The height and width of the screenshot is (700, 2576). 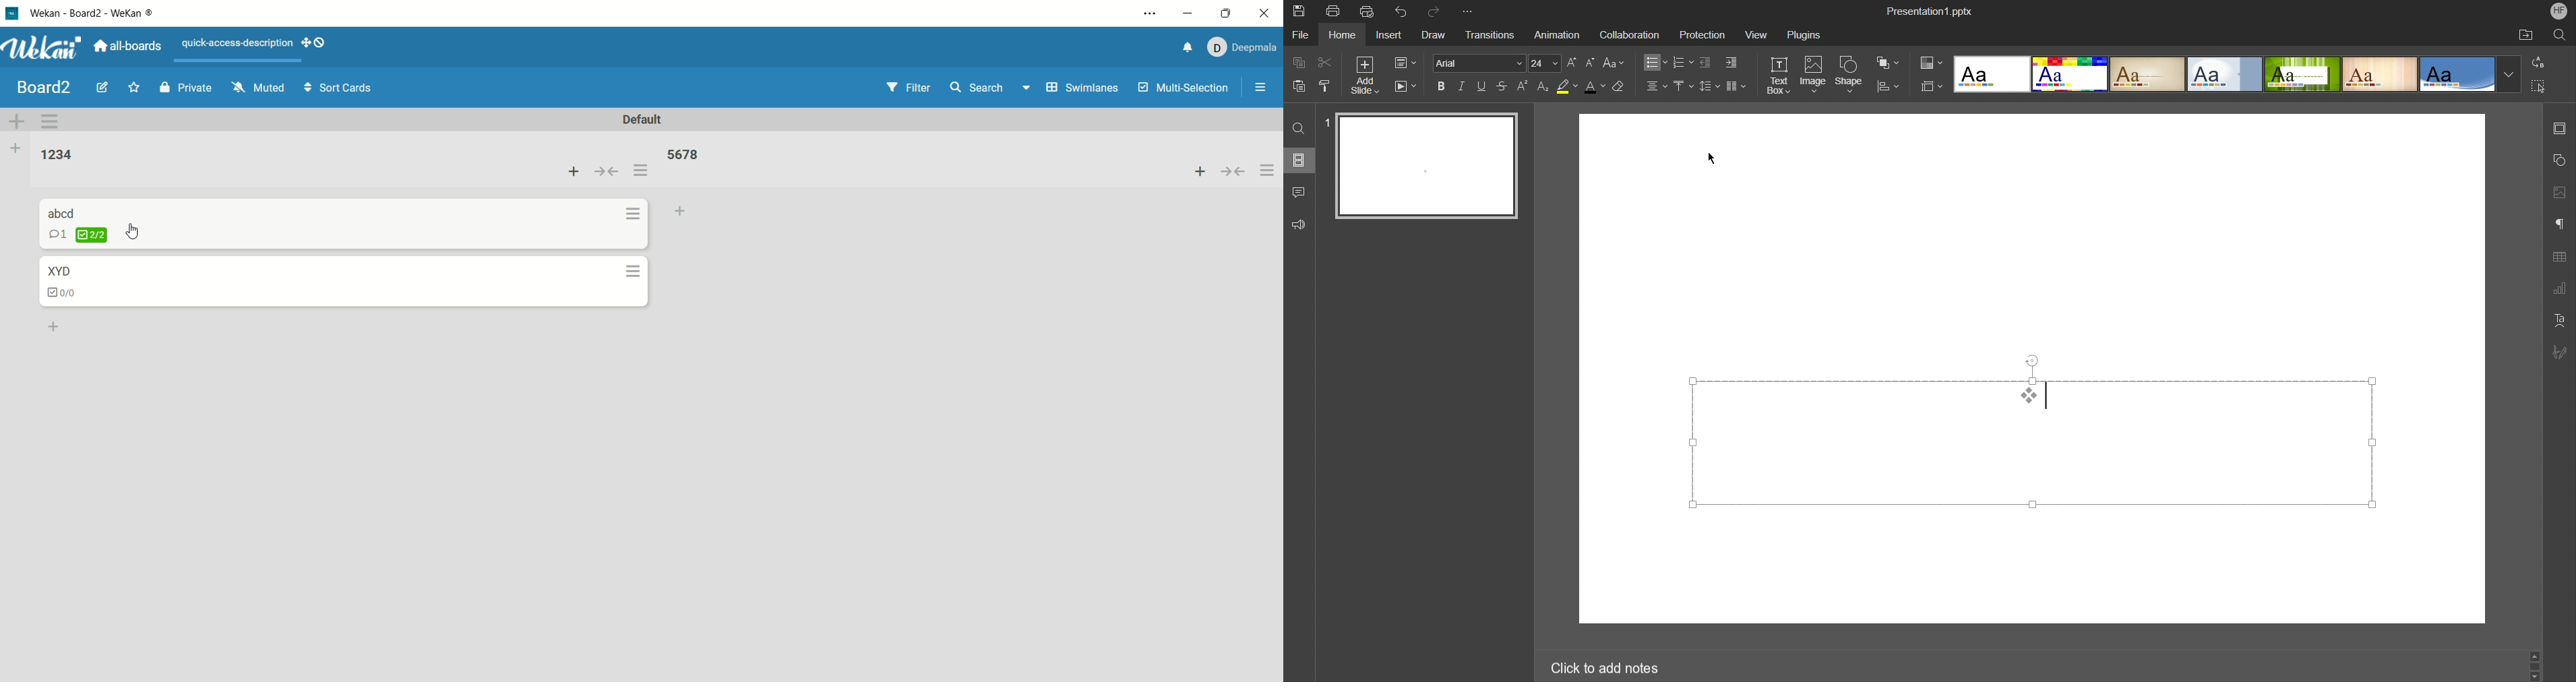 I want to click on wekan-wekan, so click(x=108, y=13).